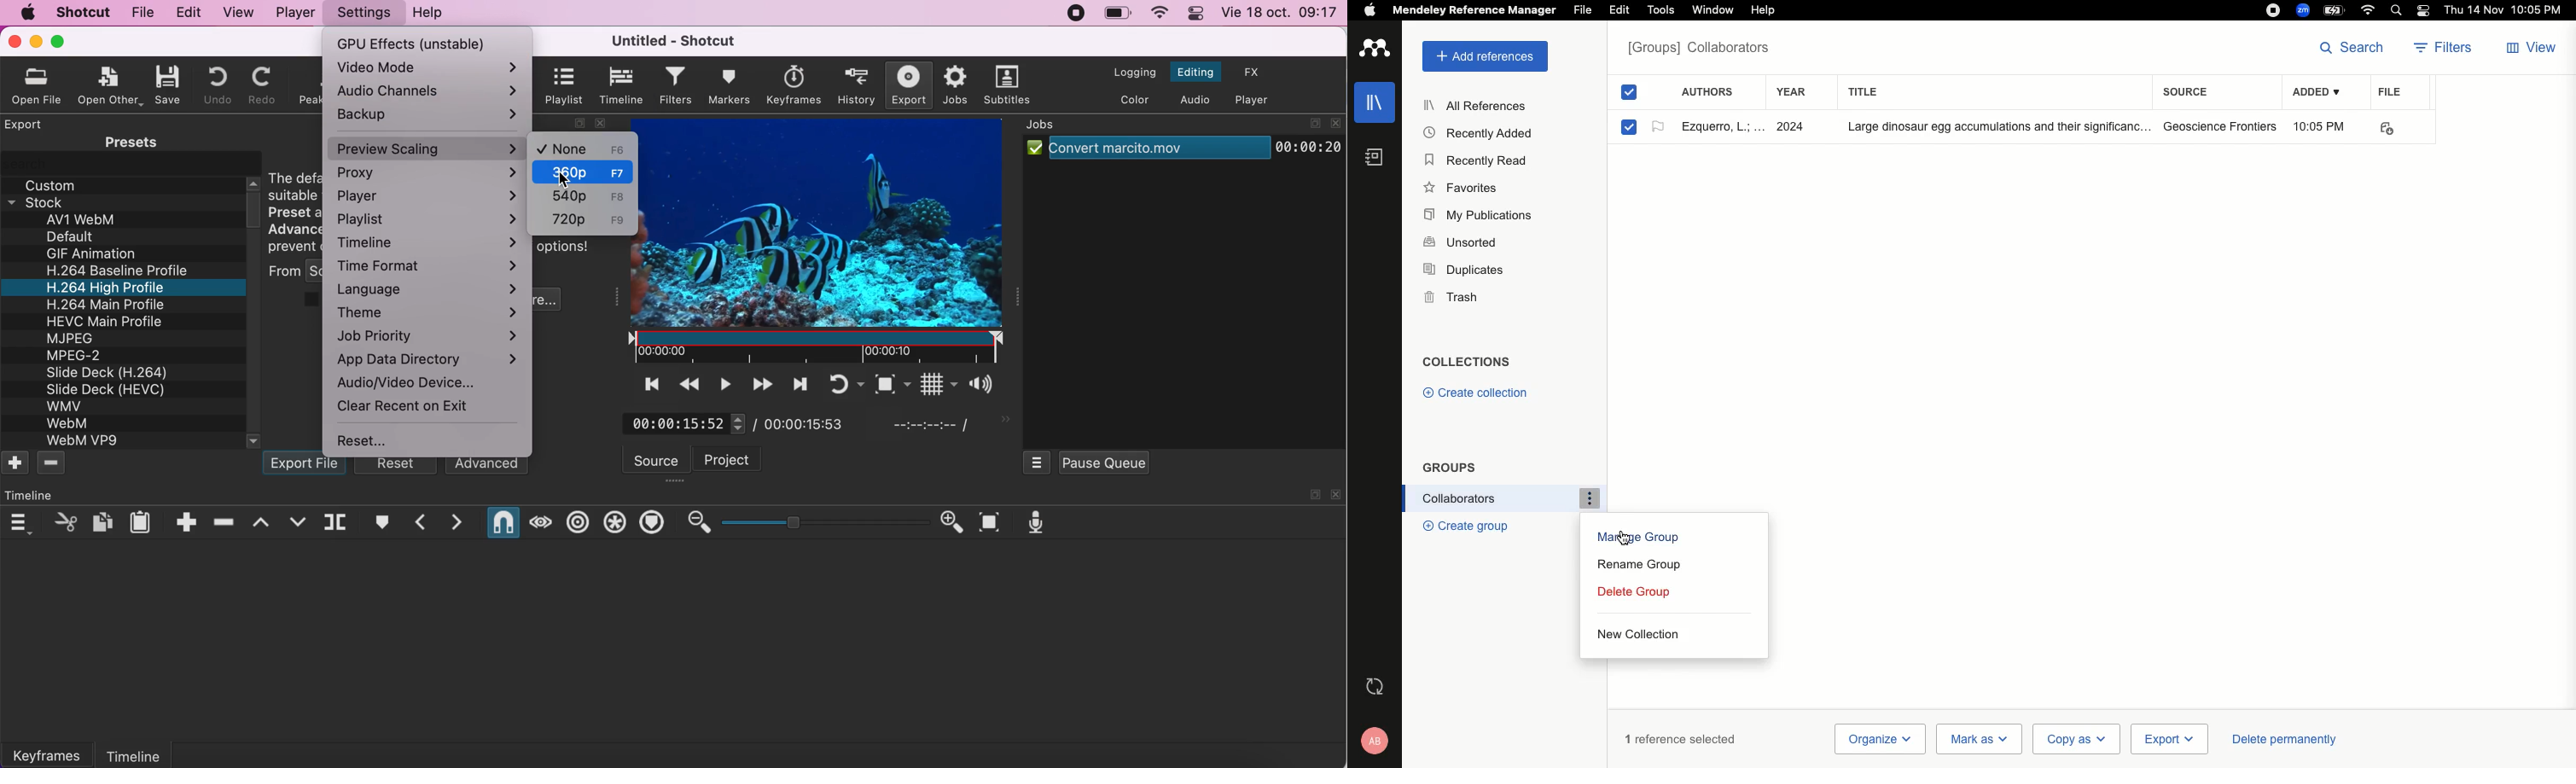 This screenshot has width=2576, height=784. I want to click on 720p, so click(581, 219).